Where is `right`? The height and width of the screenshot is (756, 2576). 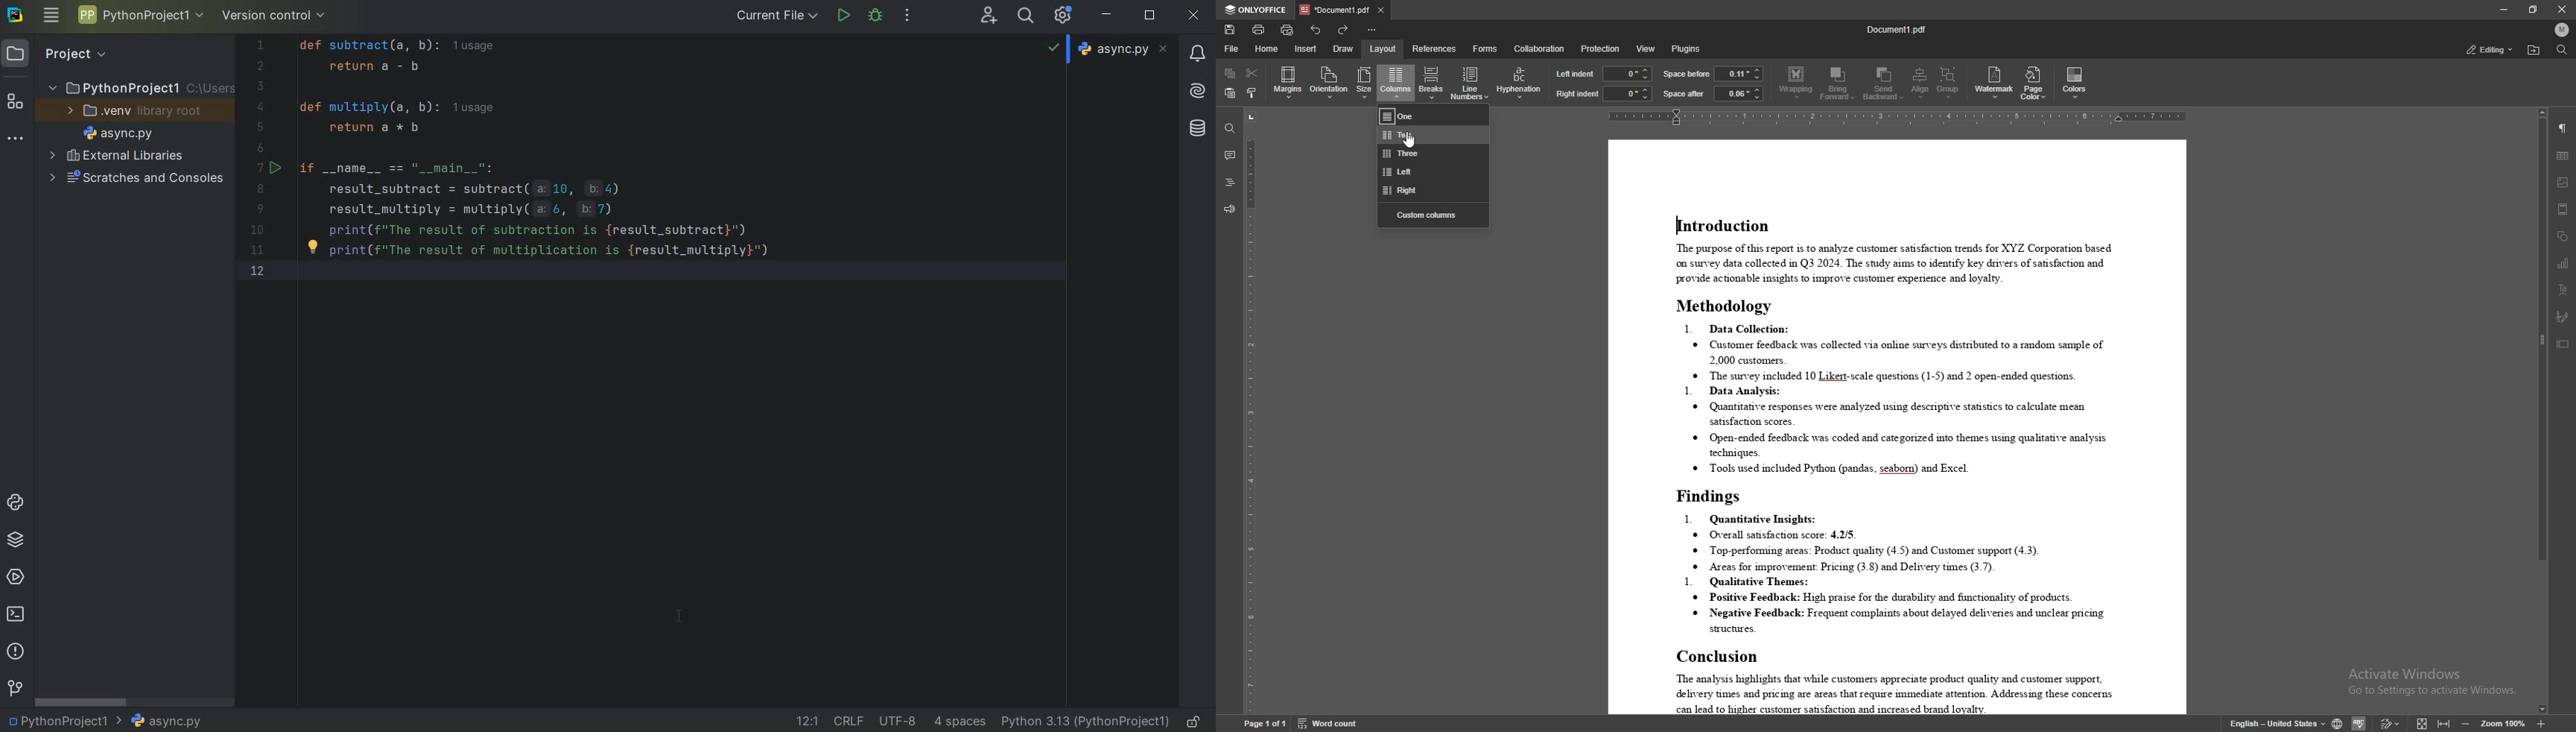
right is located at coordinates (1431, 192).